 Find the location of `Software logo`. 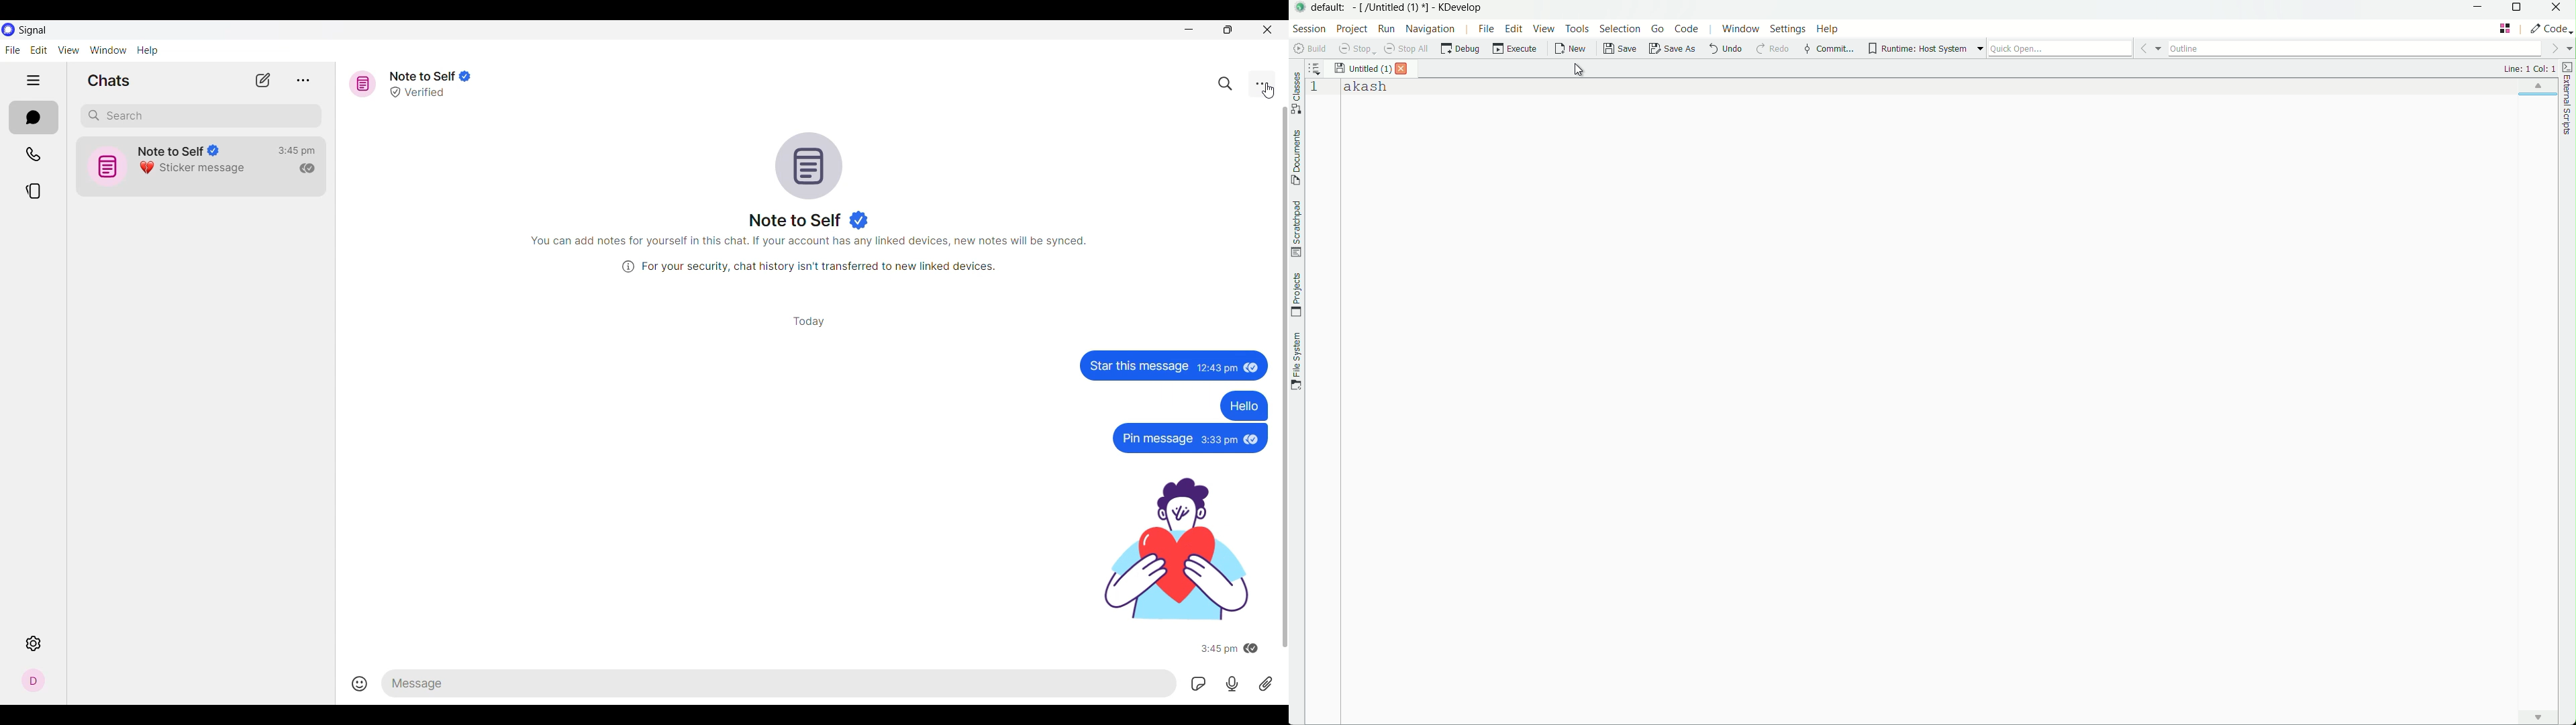

Software logo is located at coordinates (8, 30).